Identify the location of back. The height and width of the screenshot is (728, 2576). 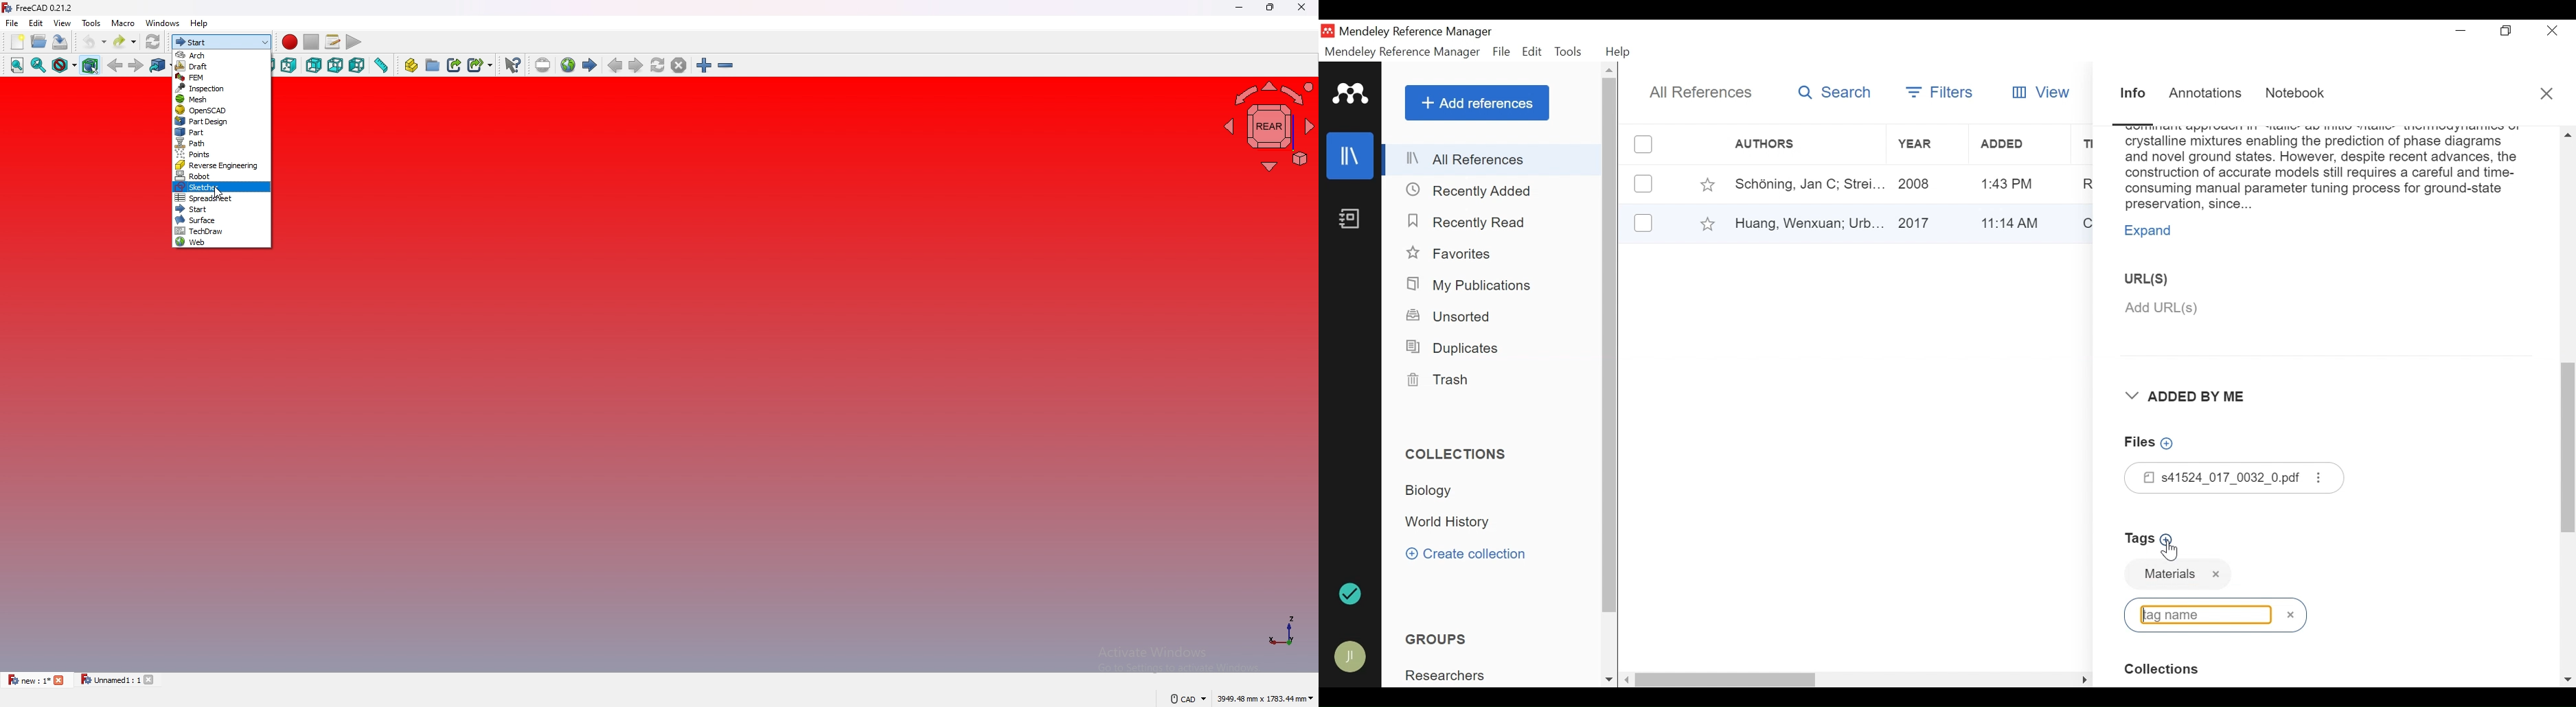
(314, 65).